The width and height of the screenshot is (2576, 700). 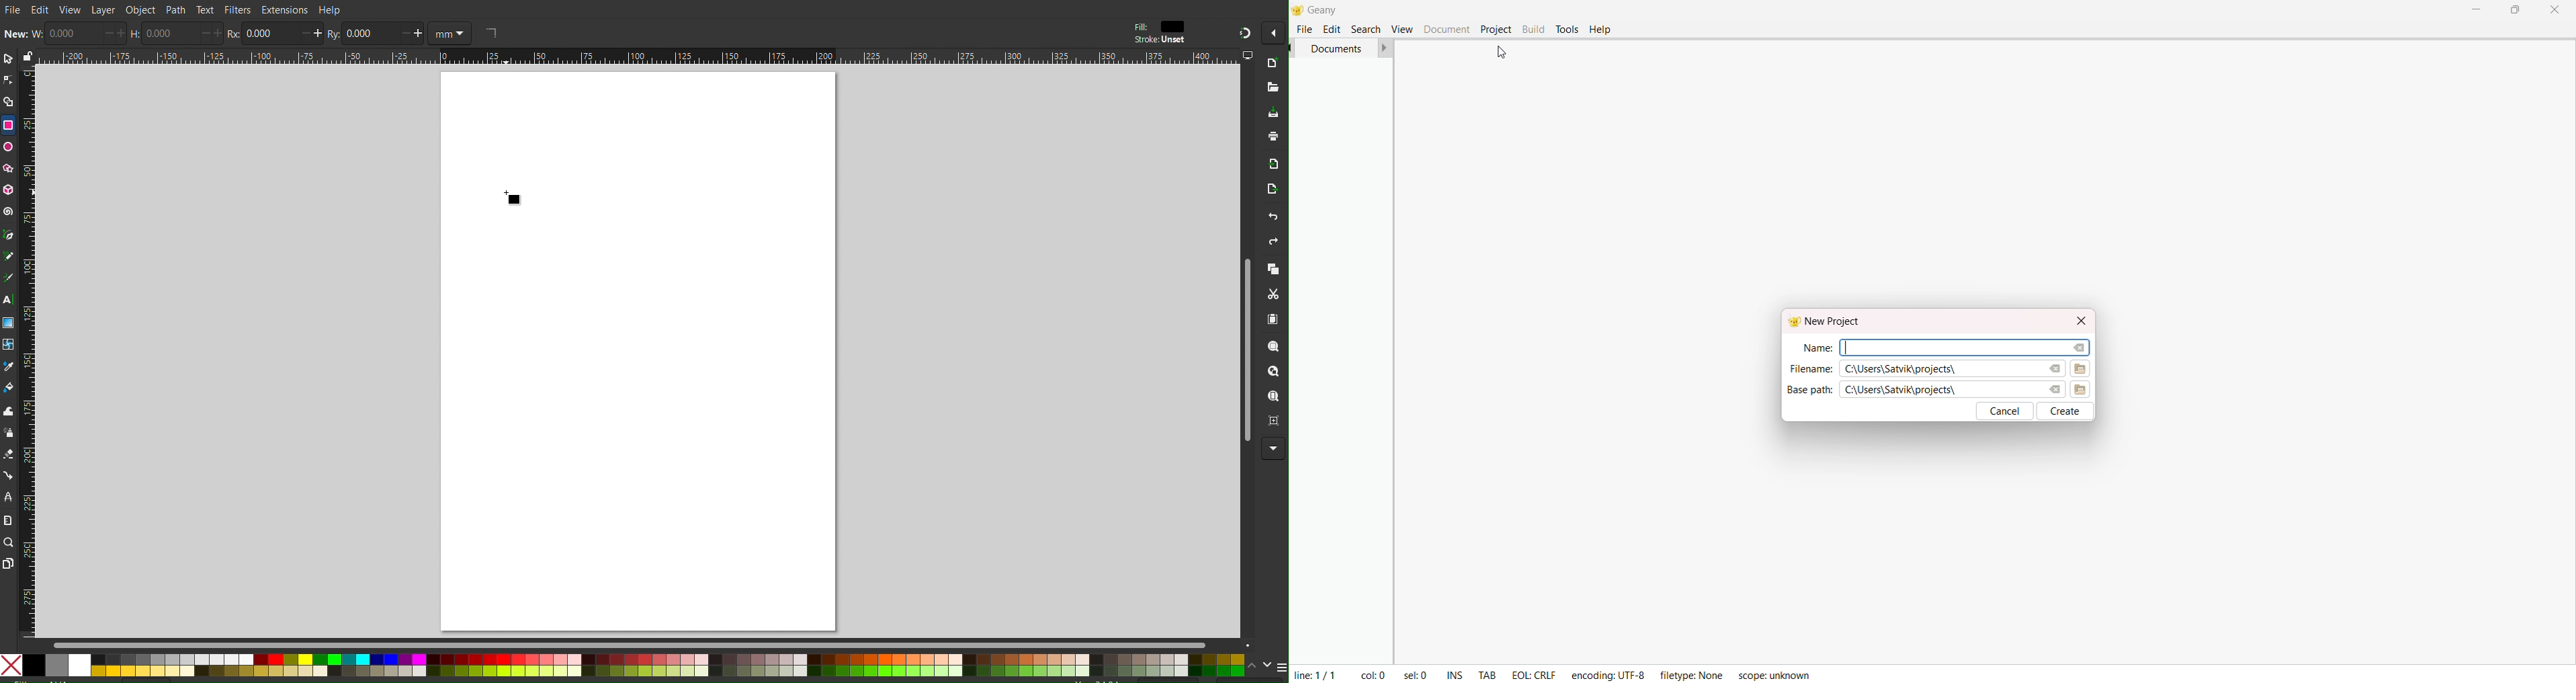 I want to click on Zoom Selection, so click(x=1275, y=350).